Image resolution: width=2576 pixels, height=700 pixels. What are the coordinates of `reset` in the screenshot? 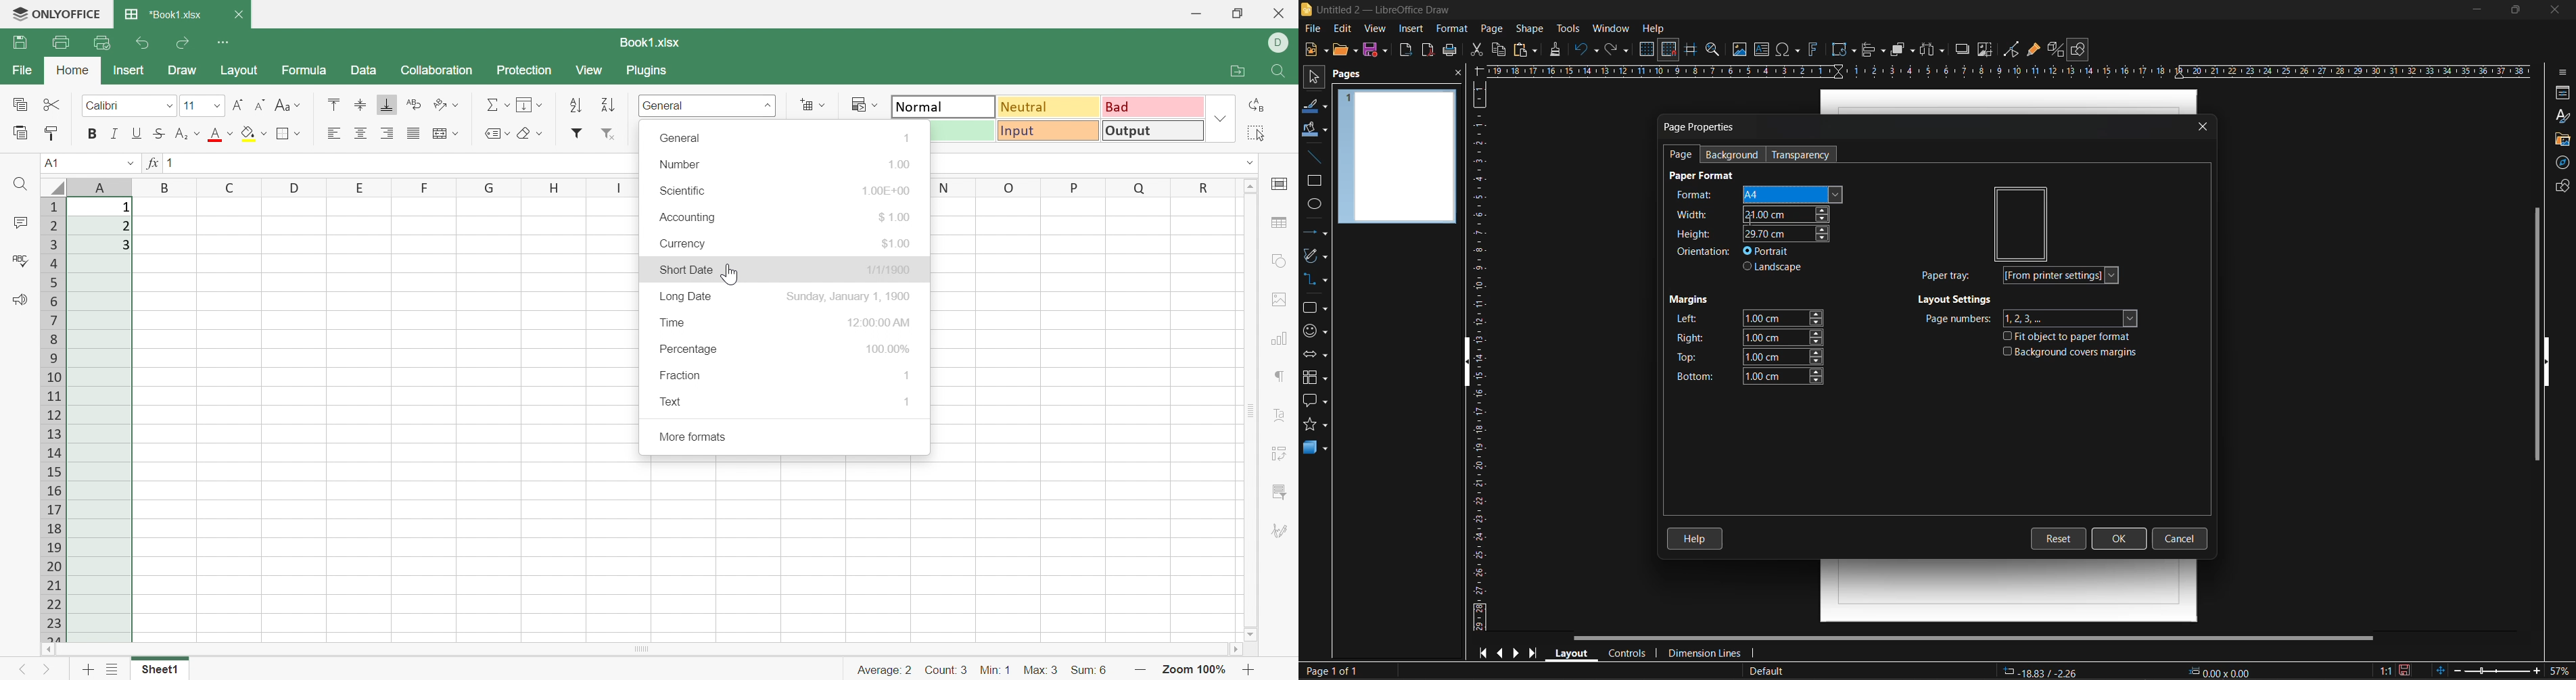 It's located at (2061, 537).